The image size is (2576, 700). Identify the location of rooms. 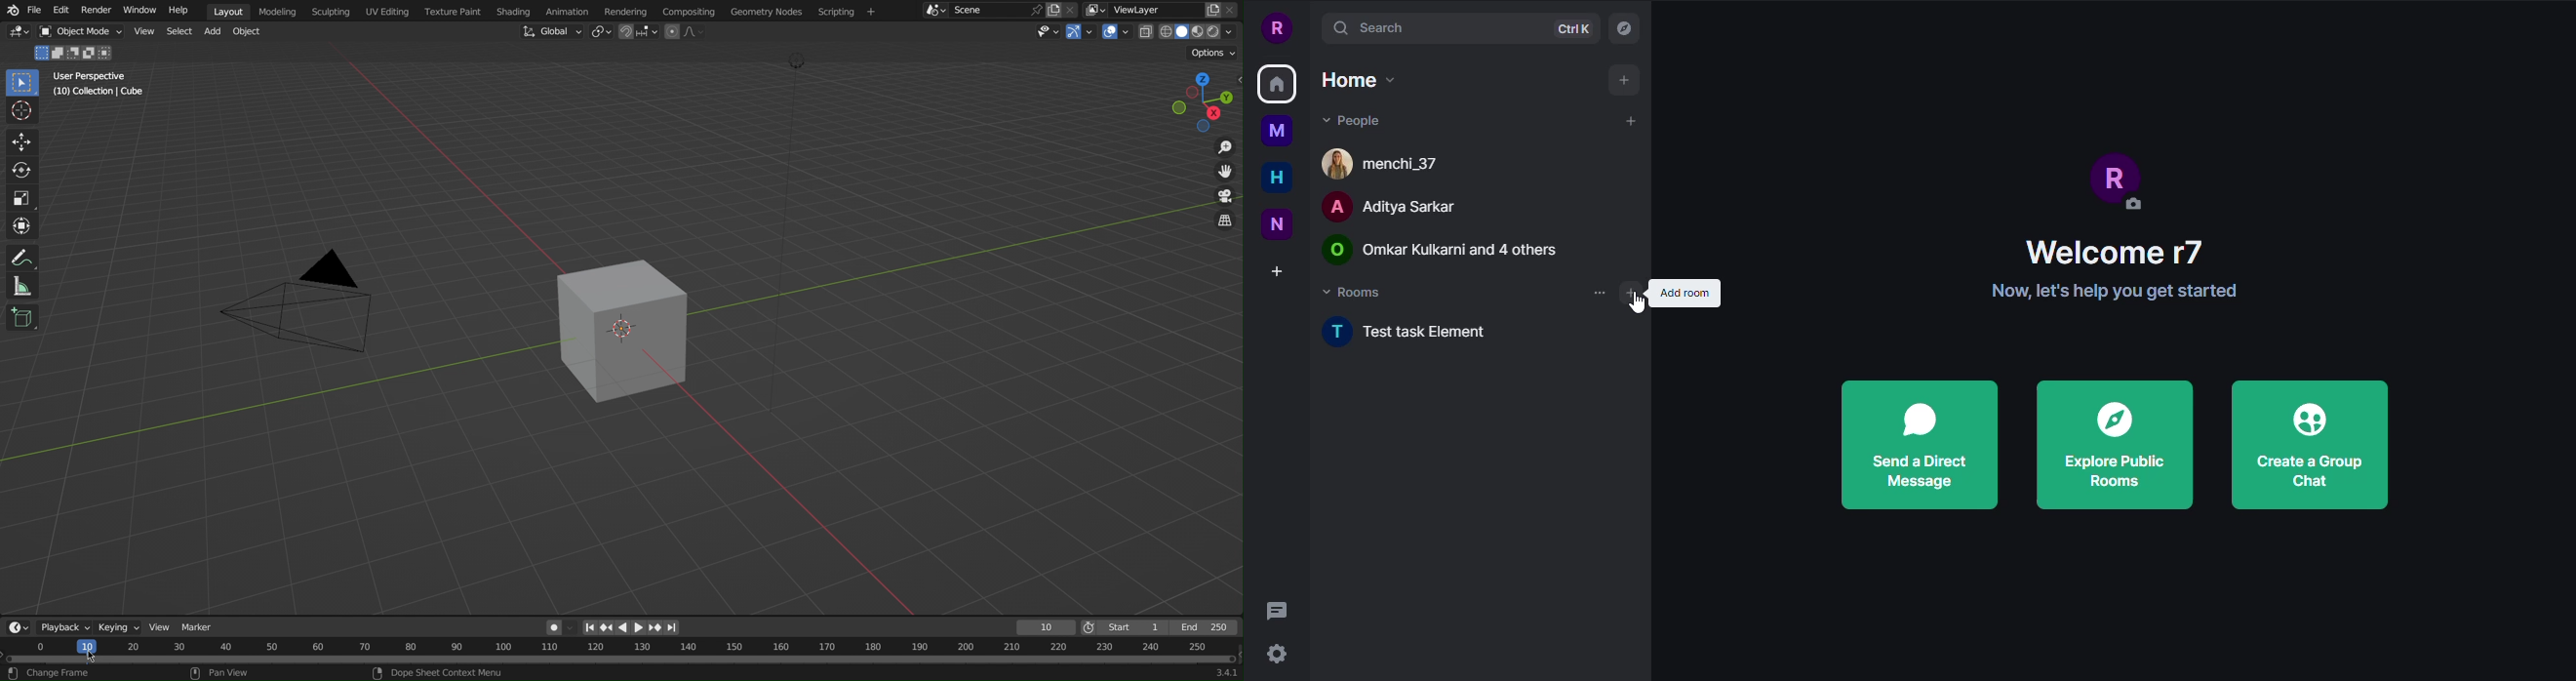
(1354, 293).